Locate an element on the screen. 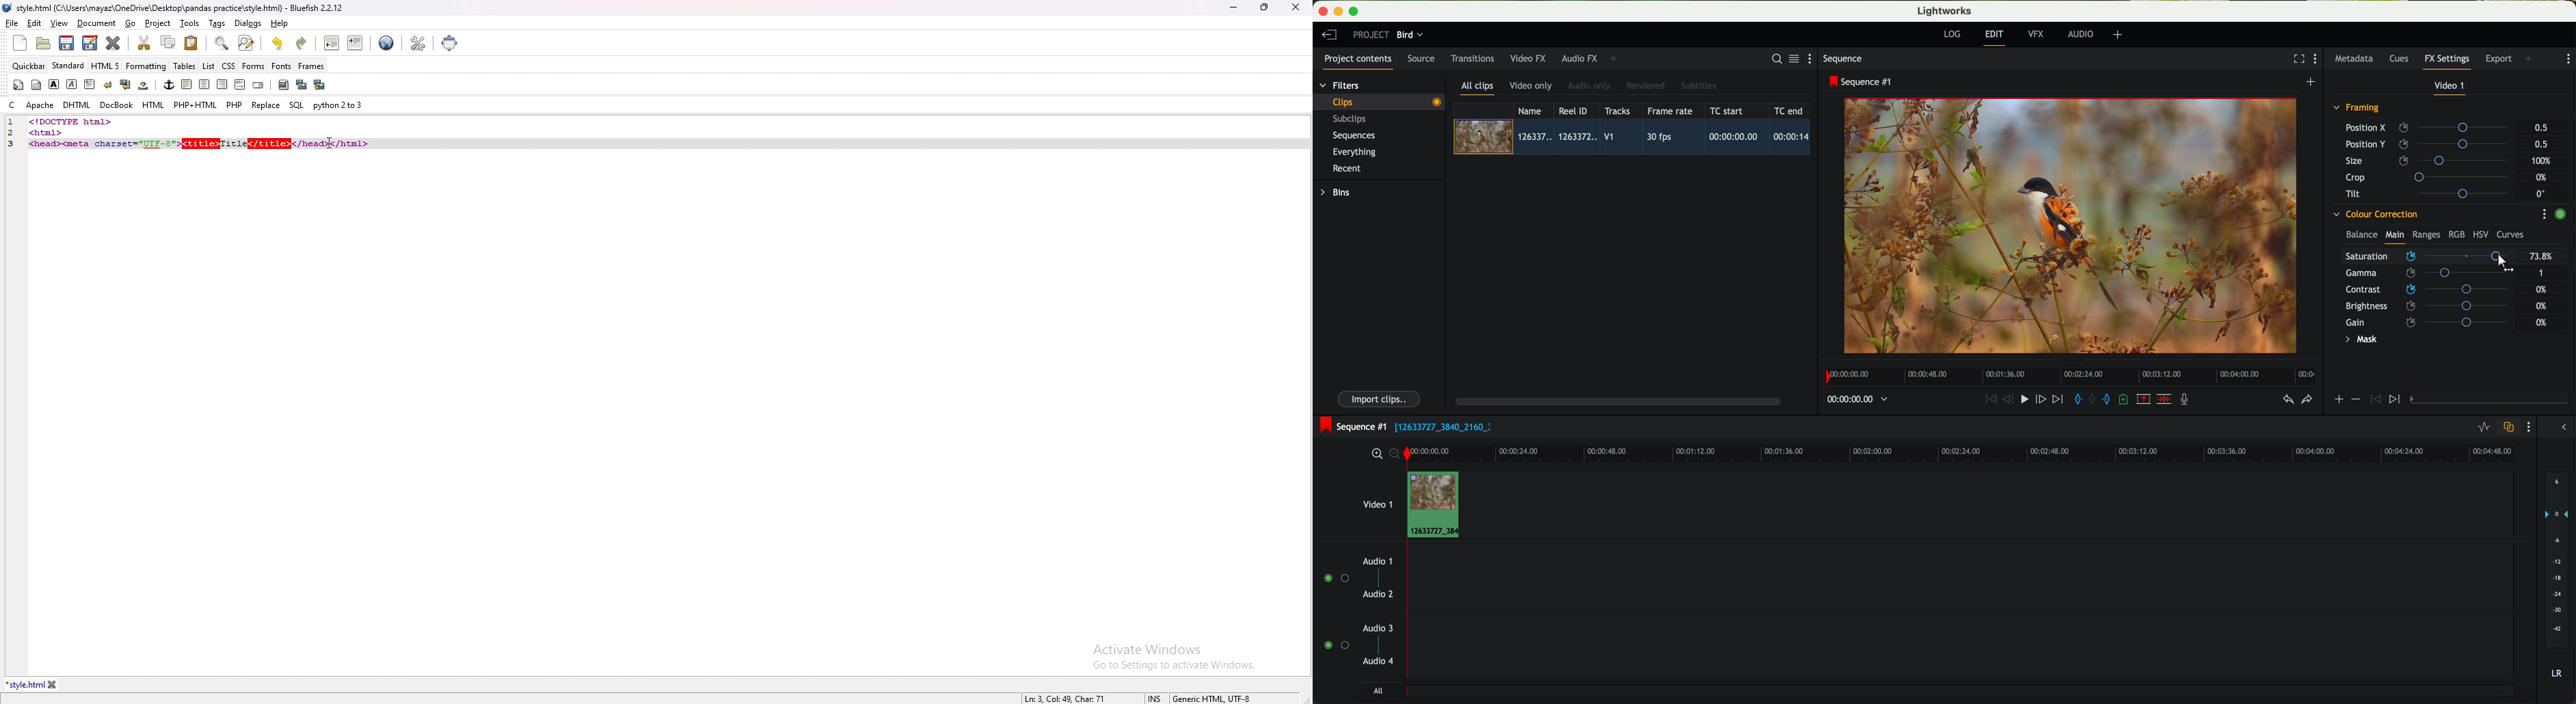 The image size is (2576, 728). body is located at coordinates (38, 83).